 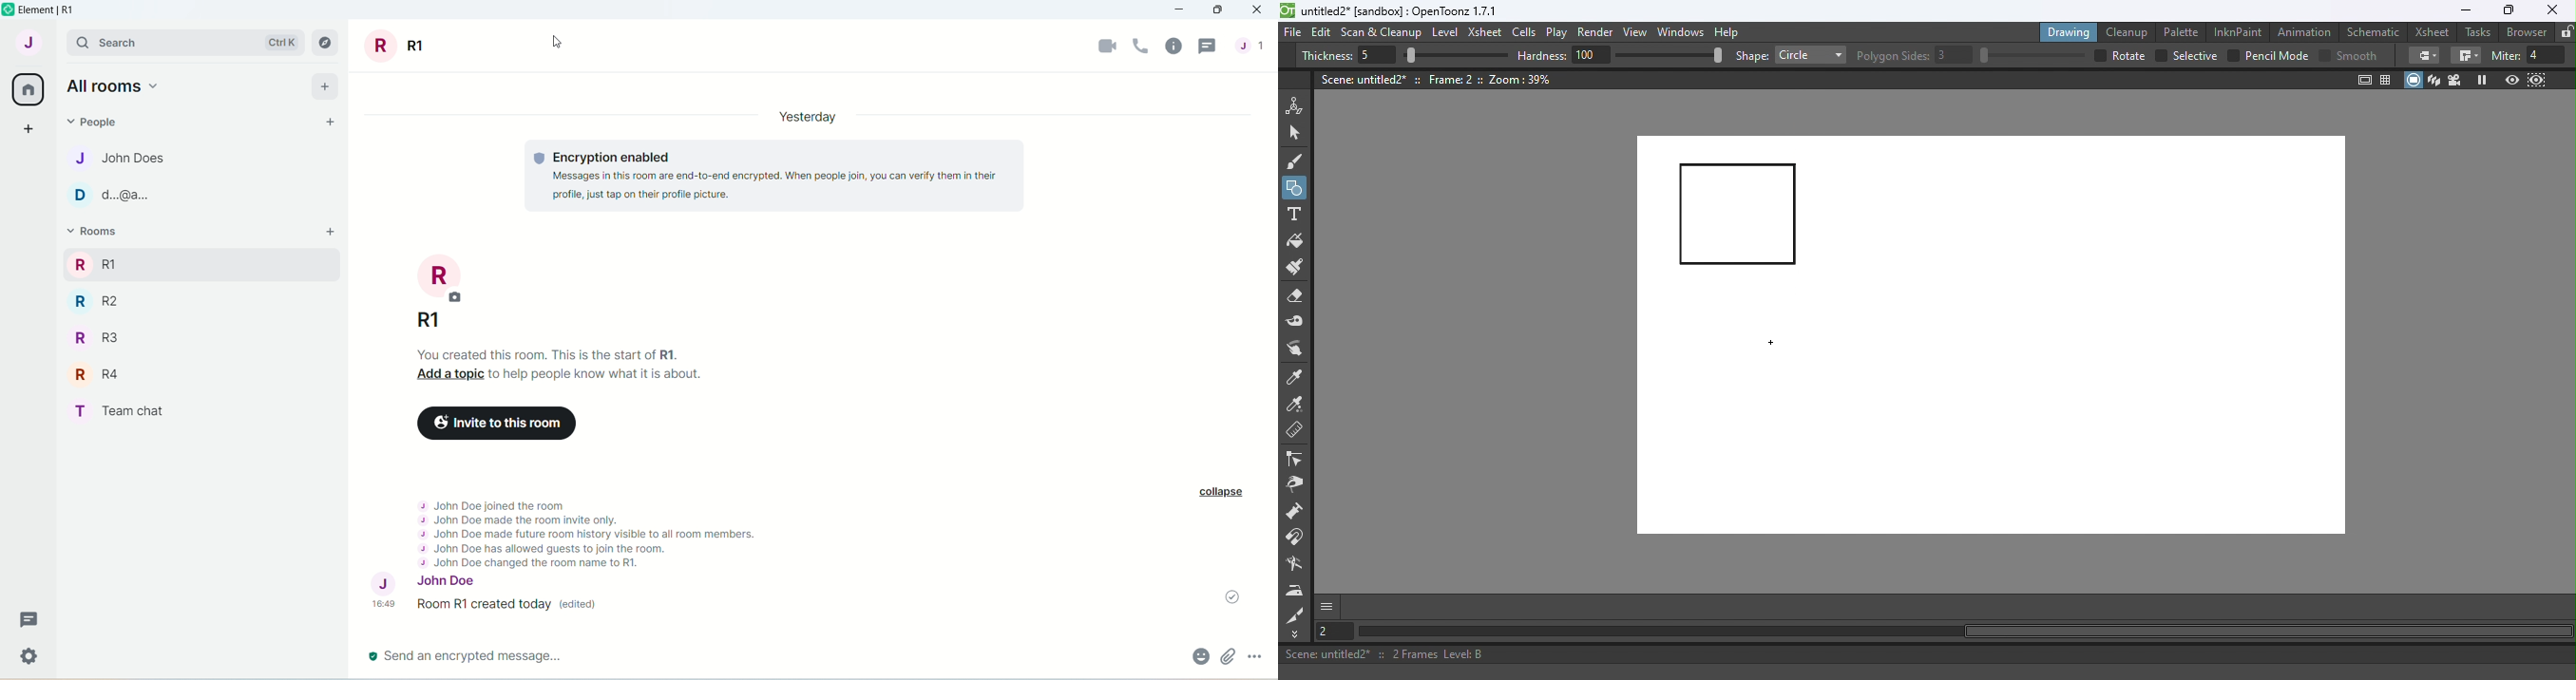 What do you see at coordinates (384, 594) in the screenshot?
I see `J 16:49` at bounding box center [384, 594].